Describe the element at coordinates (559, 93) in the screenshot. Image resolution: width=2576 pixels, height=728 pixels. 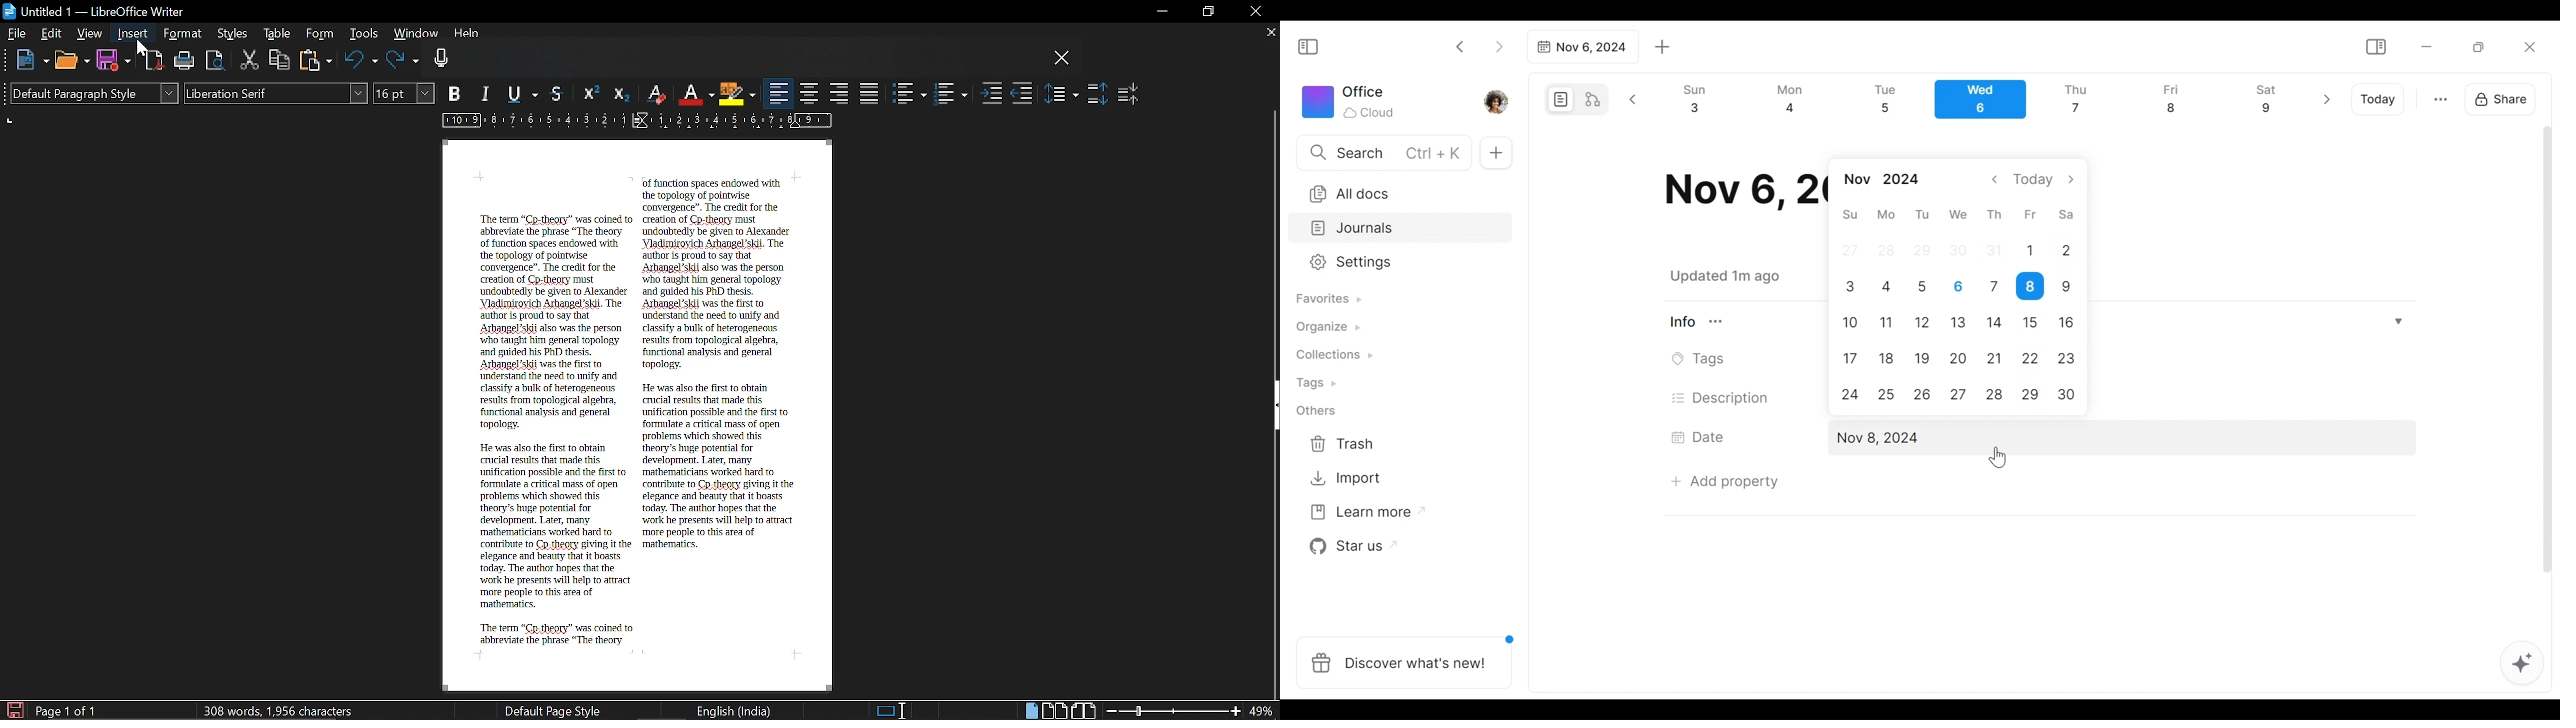
I see `strikethrough` at that location.